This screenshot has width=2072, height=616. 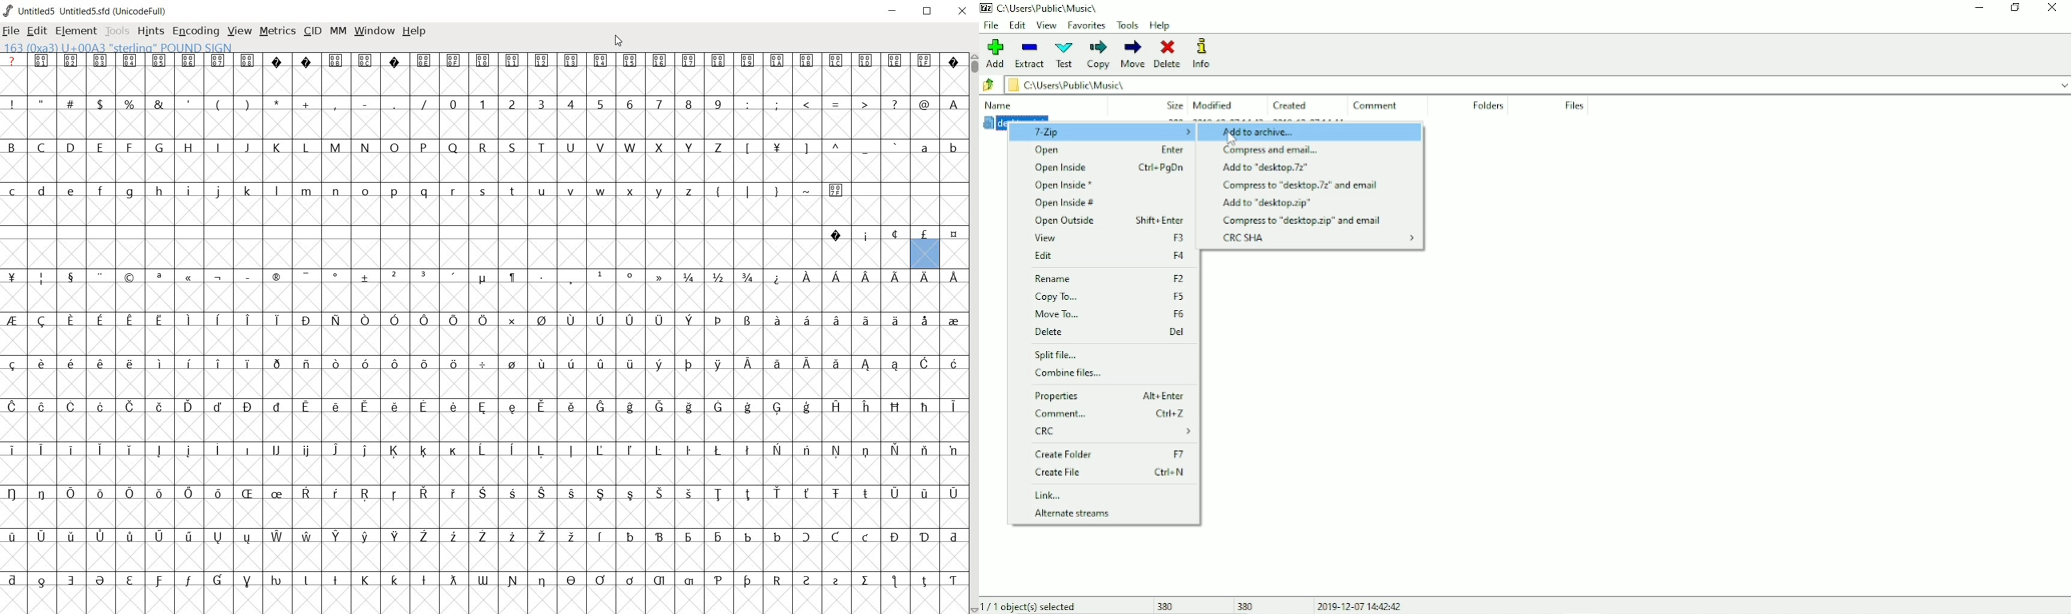 What do you see at coordinates (953, 365) in the screenshot?
I see `Symbol` at bounding box center [953, 365].